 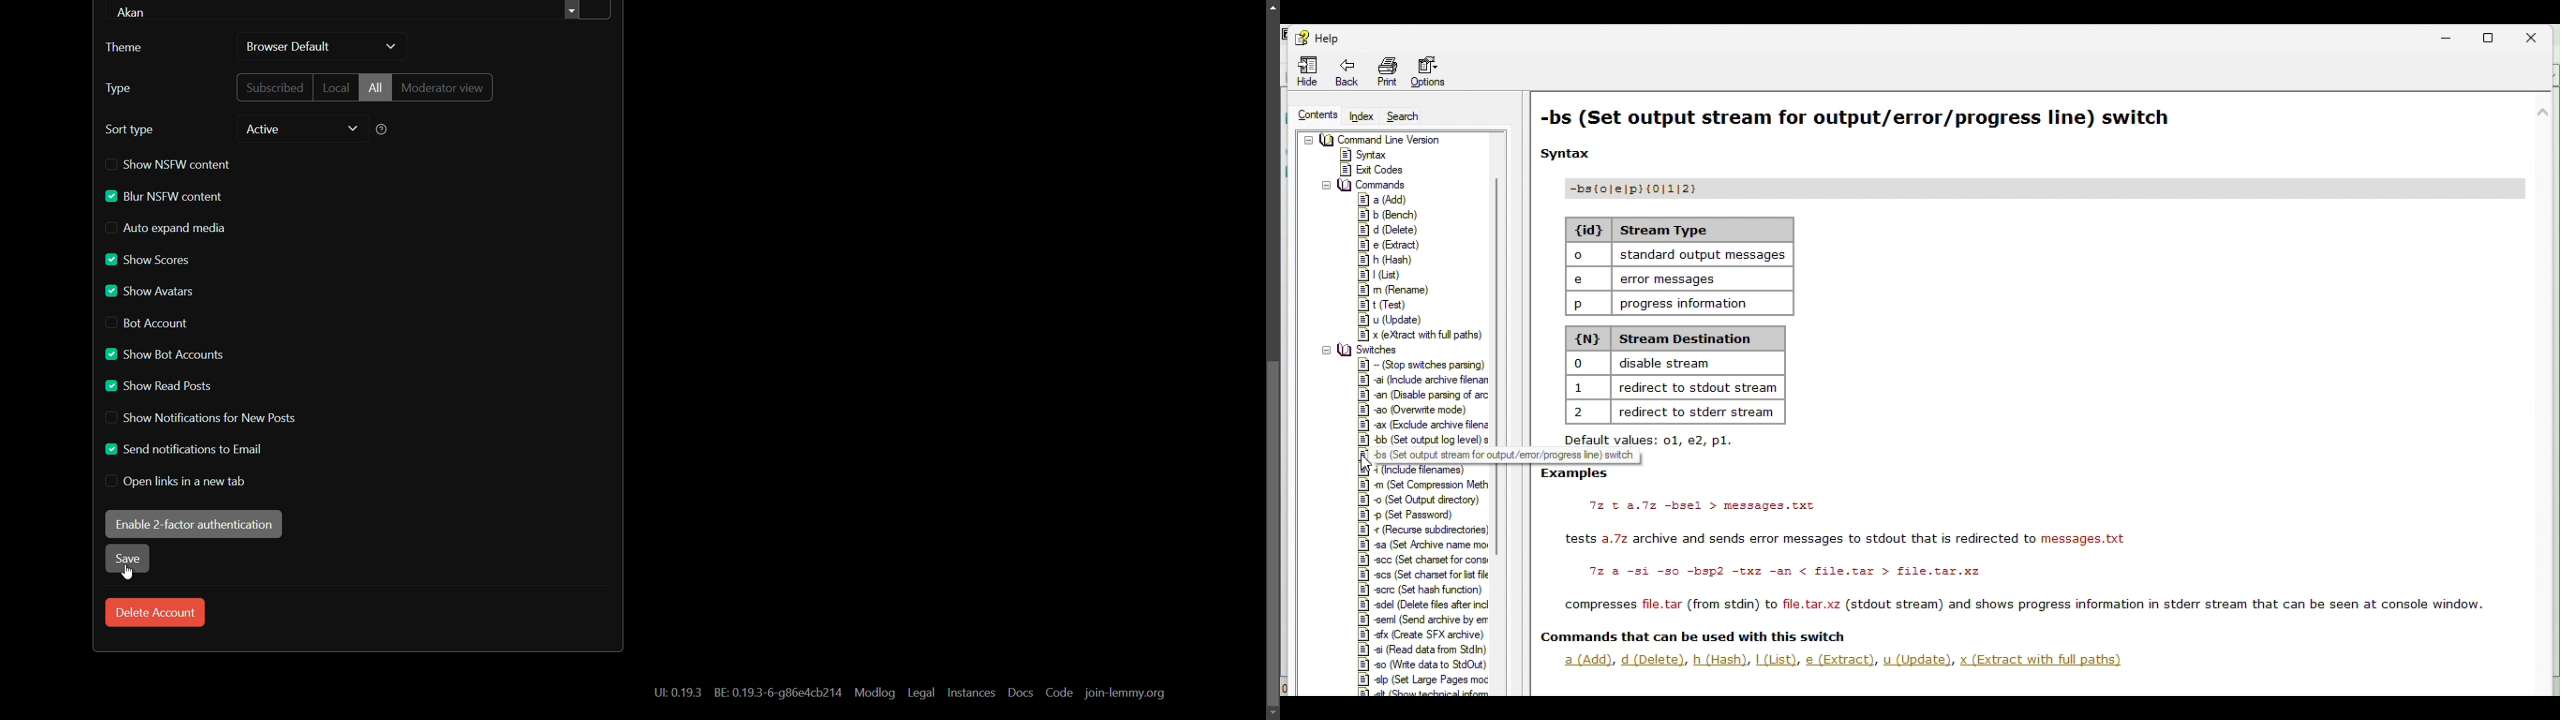 I want to click on delete account, so click(x=155, y=613).